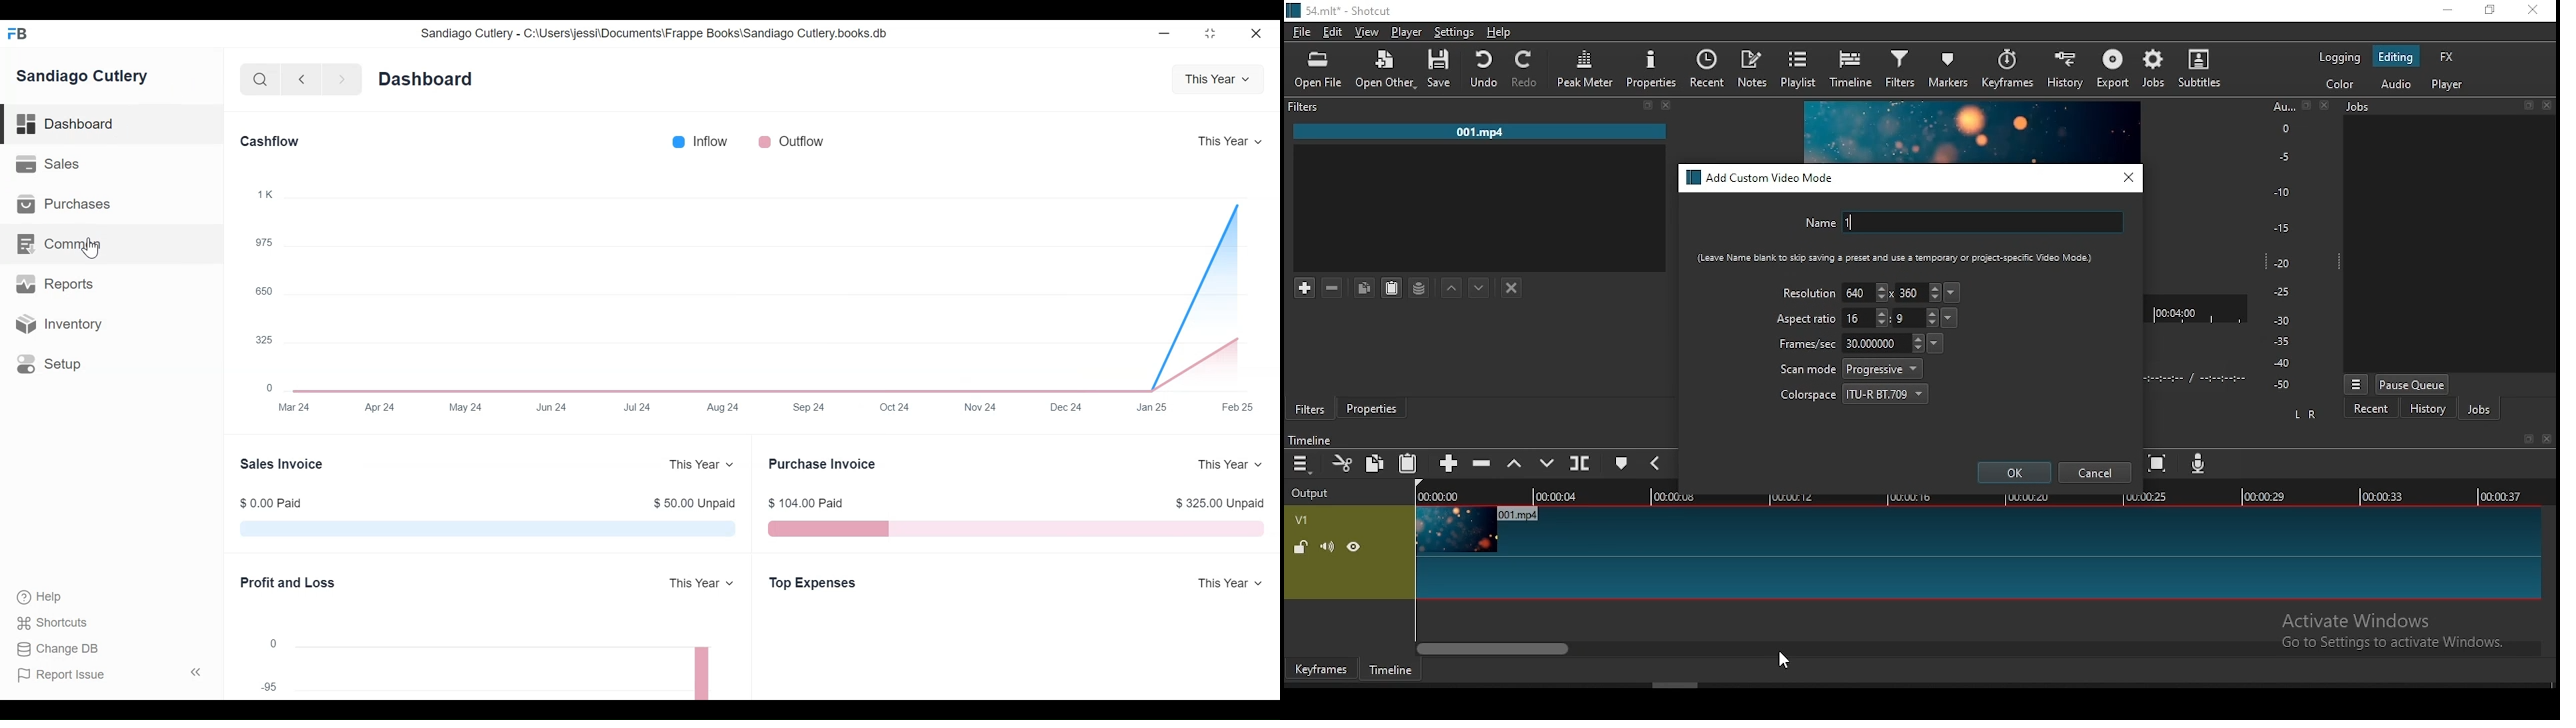 The height and width of the screenshot is (728, 2576). Describe the element at coordinates (1807, 319) in the screenshot. I see `aspect ratio` at that location.